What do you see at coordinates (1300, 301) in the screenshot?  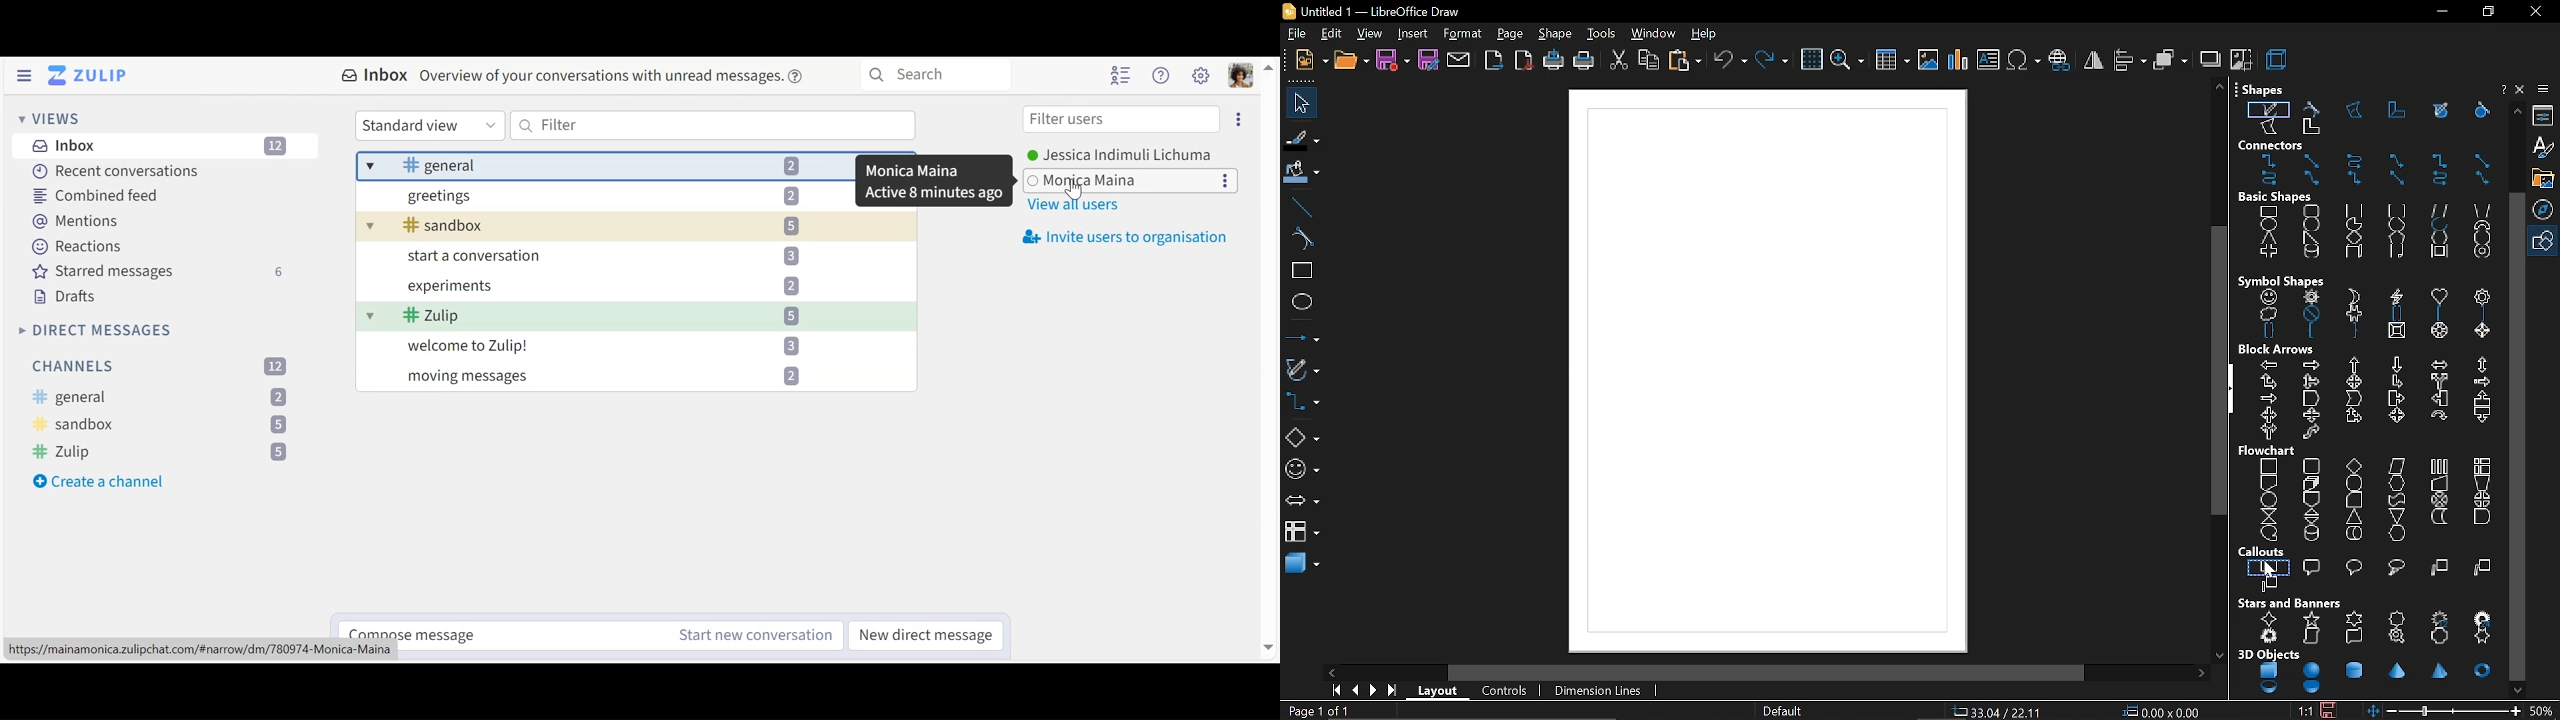 I see `ellipse` at bounding box center [1300, 301].